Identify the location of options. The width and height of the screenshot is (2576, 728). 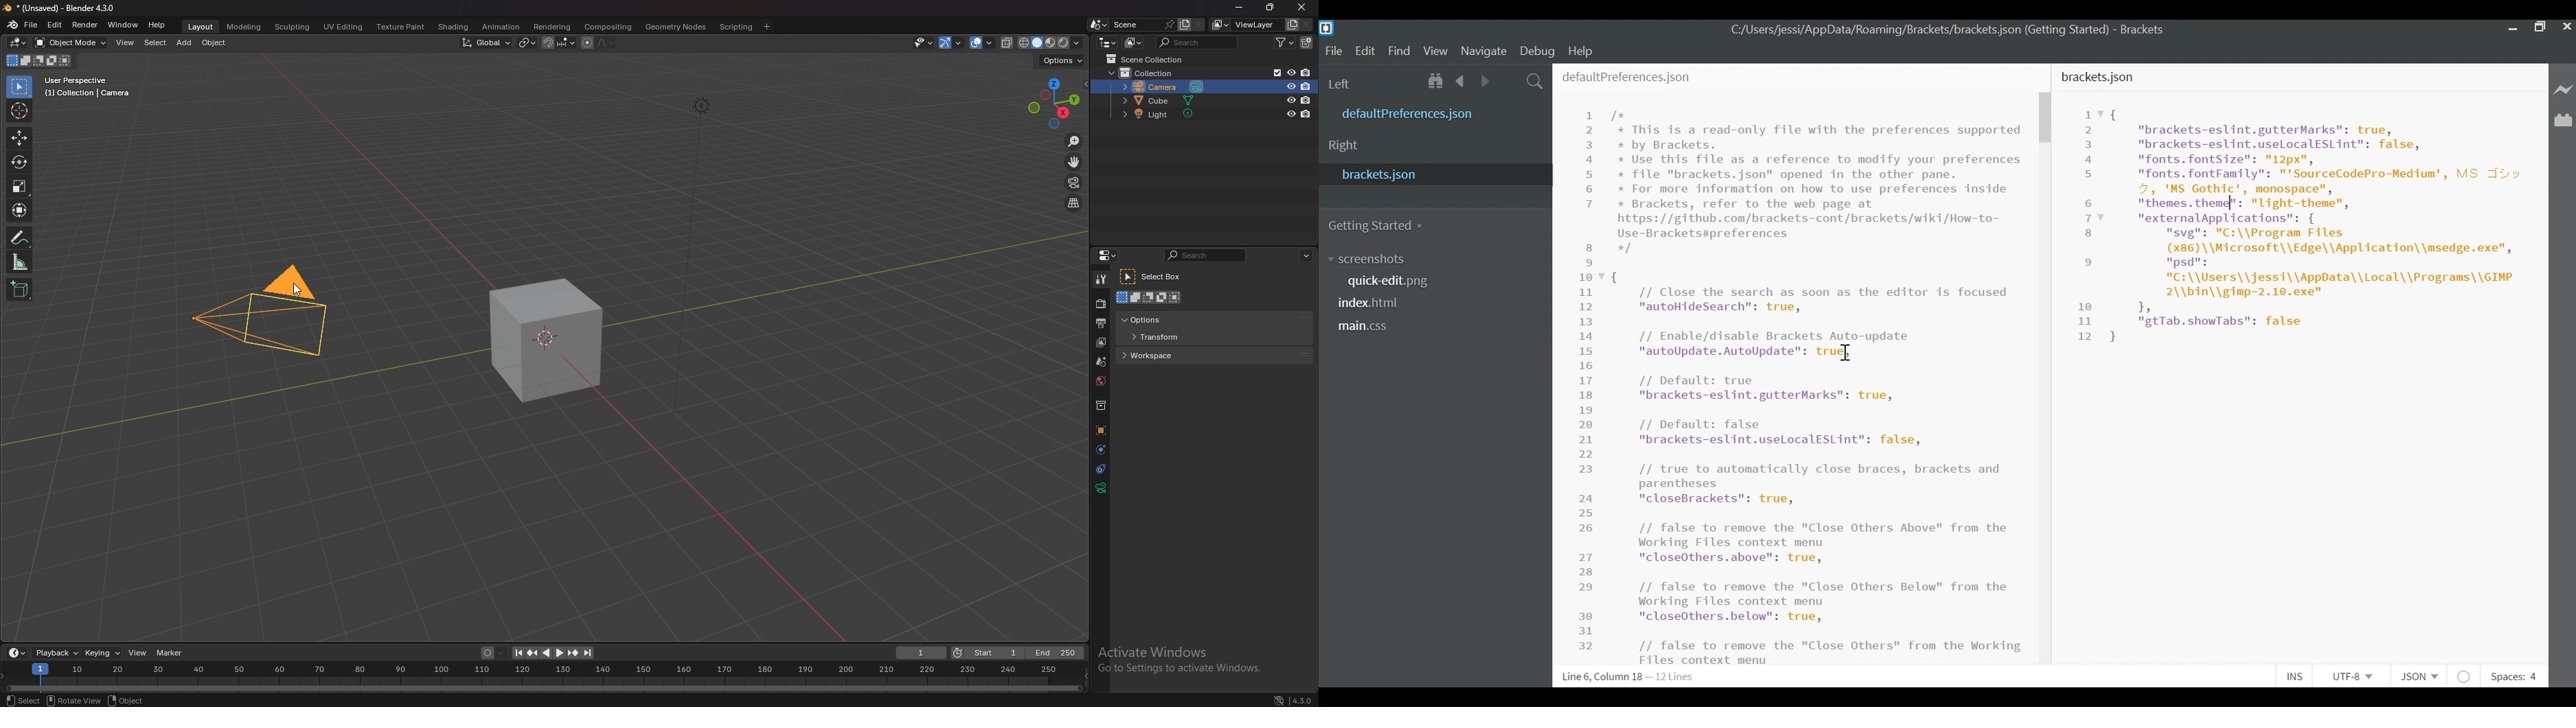
(1306, 254).